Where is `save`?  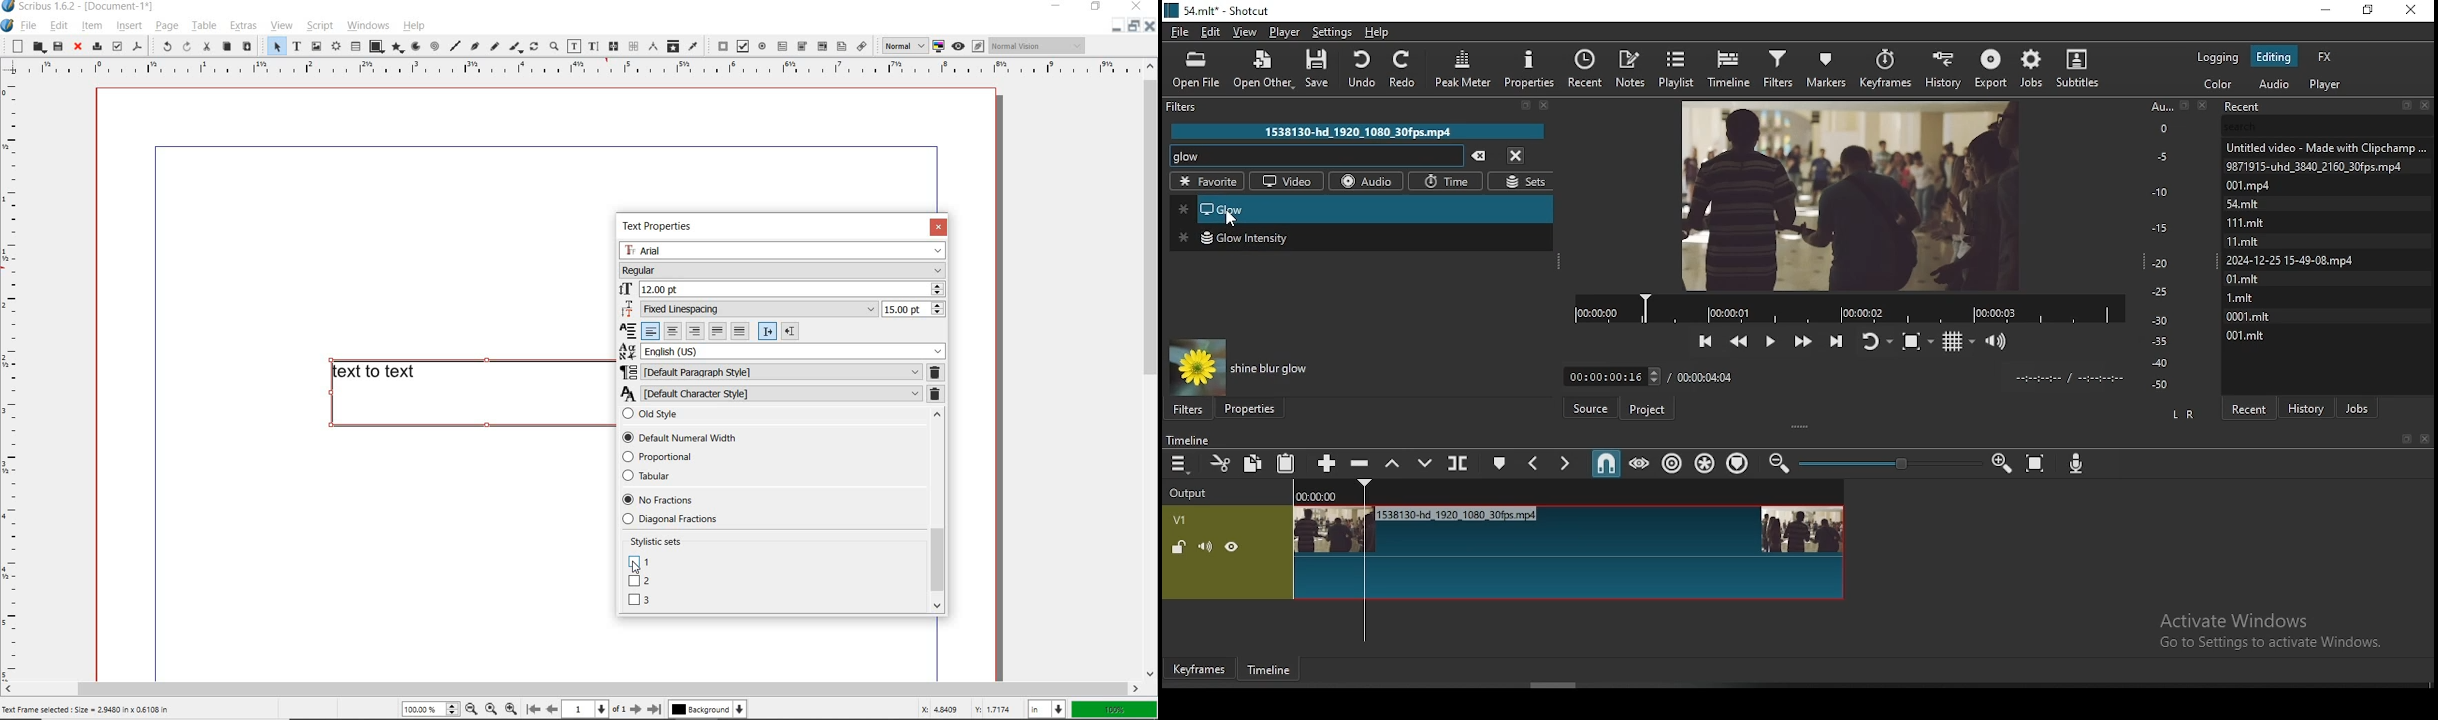 save is located at coordinates (1323, 72).